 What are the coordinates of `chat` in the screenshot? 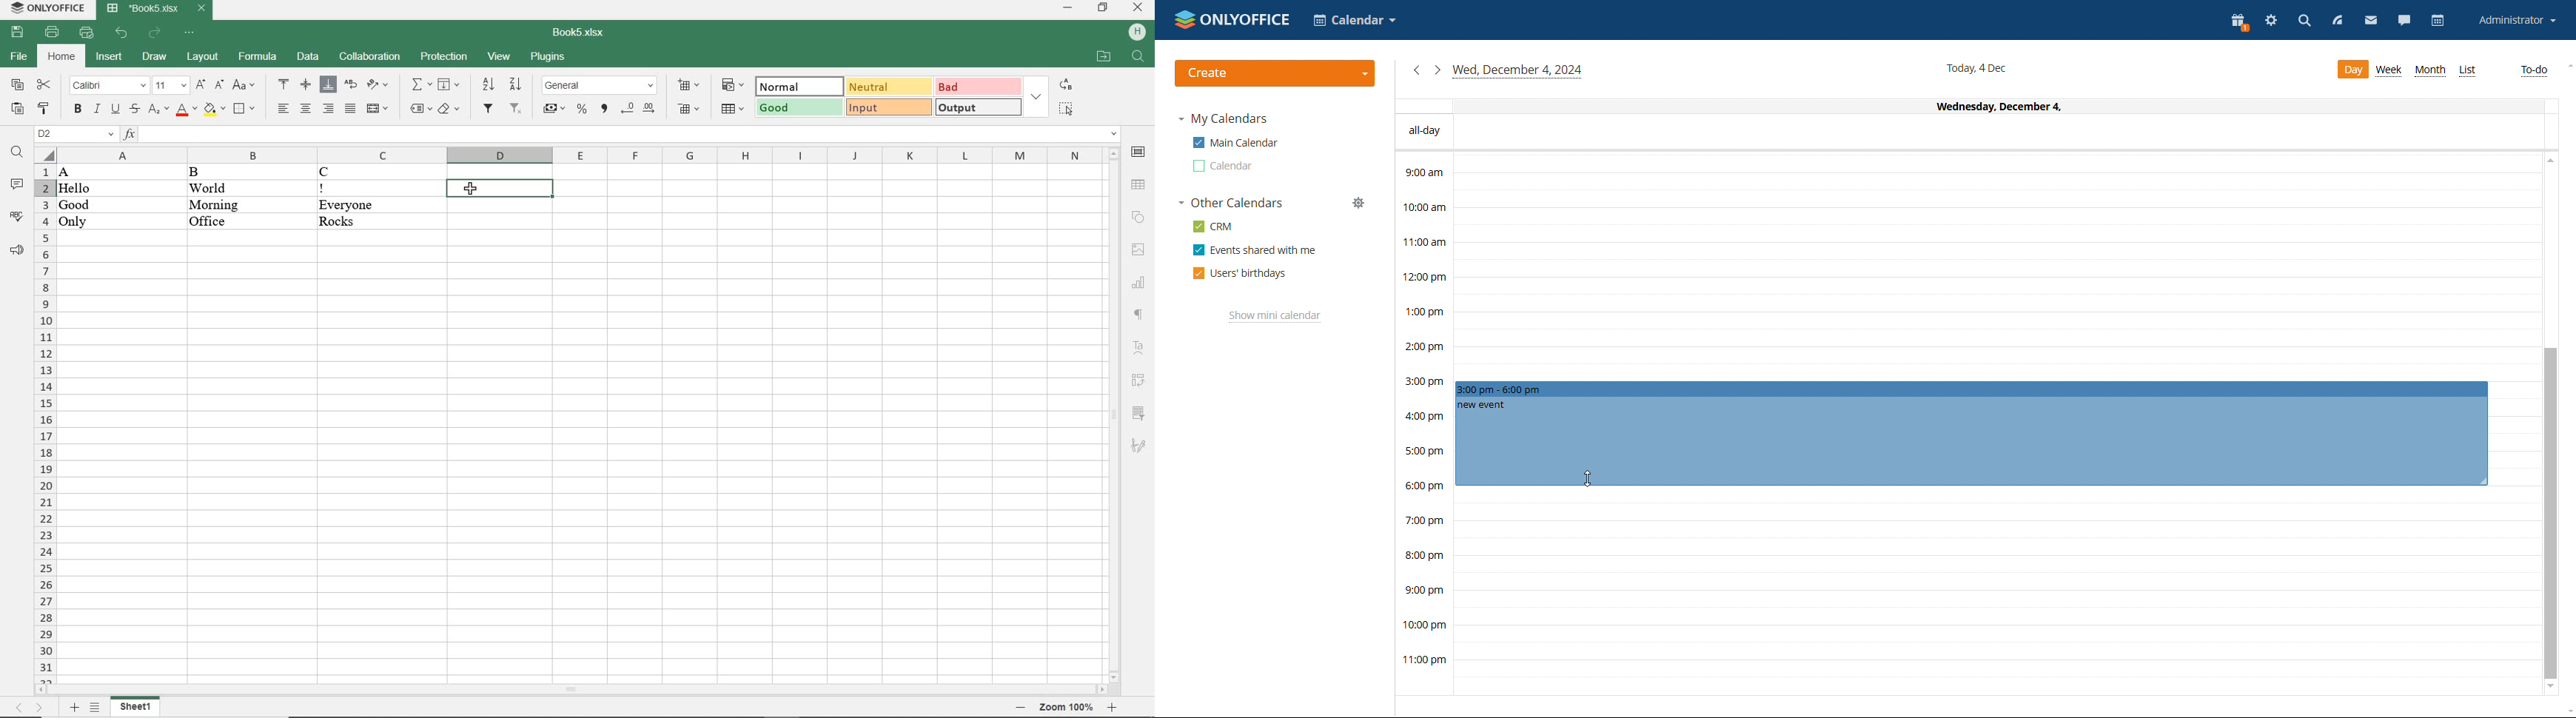 It's located at (2405, 20).